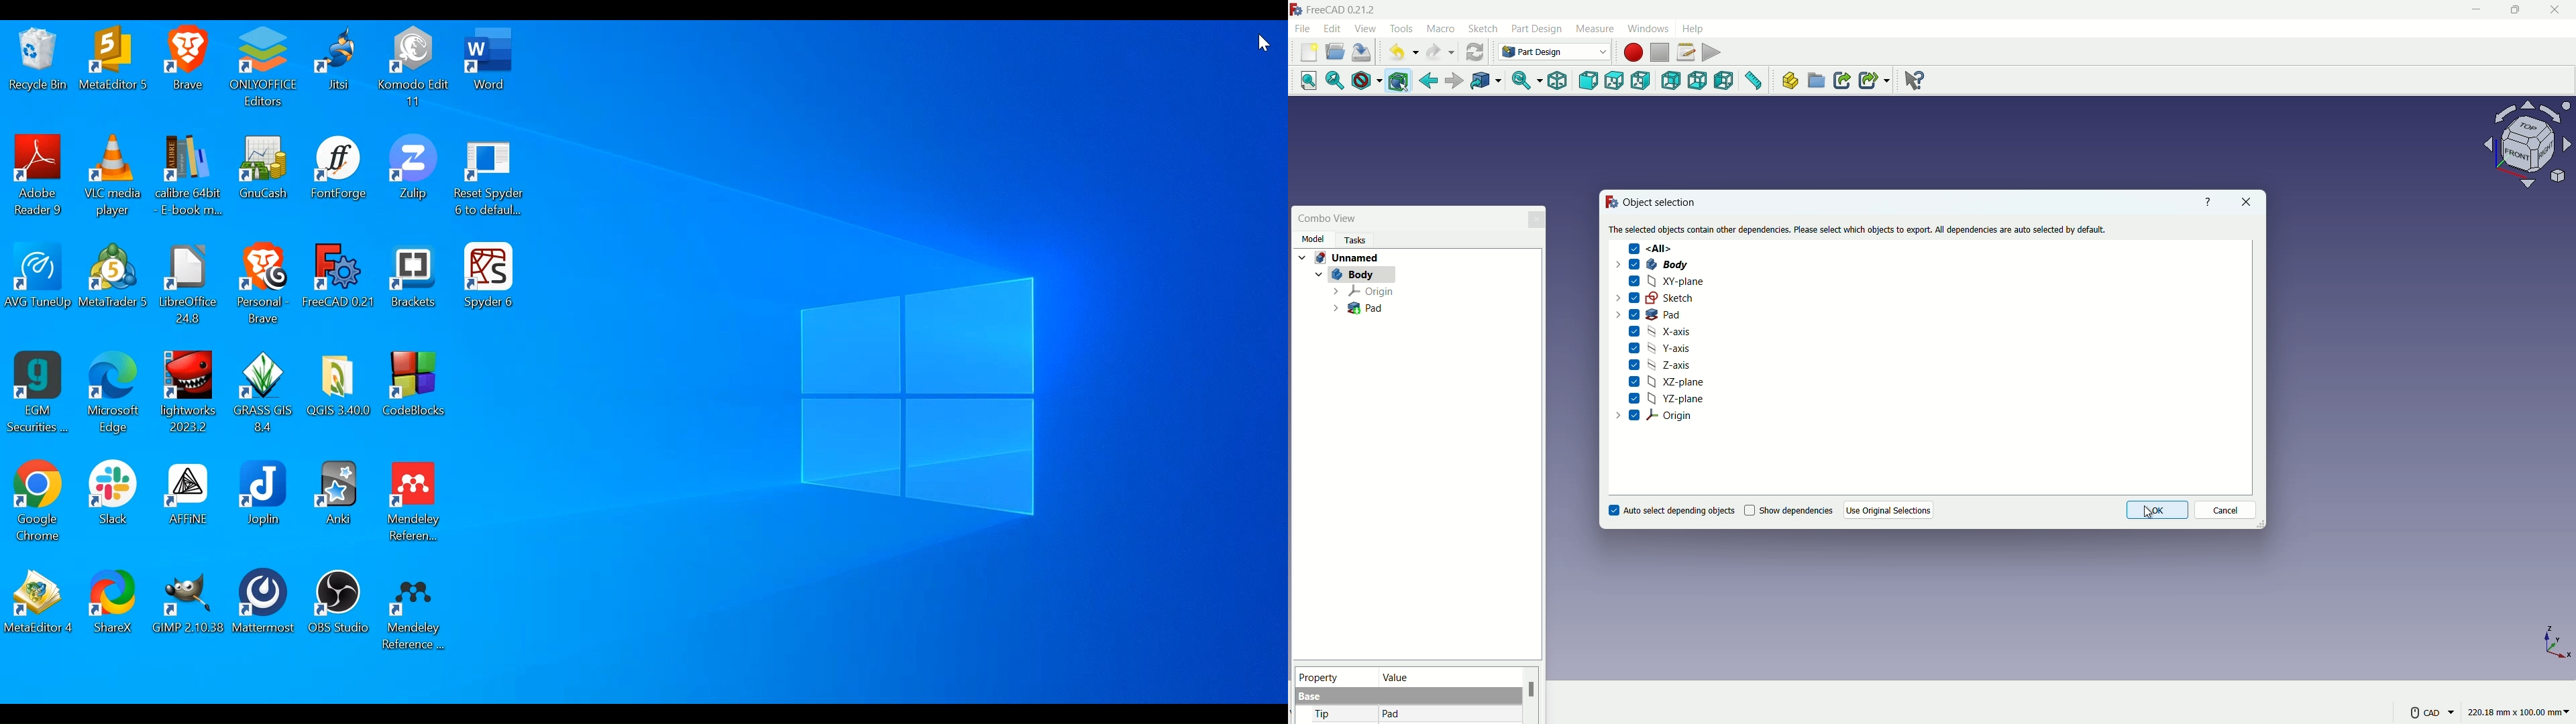 The image size is (2576, 728). Describe the element at coordinates (1442, 29) in the screenshot. I see `macro` at that location.